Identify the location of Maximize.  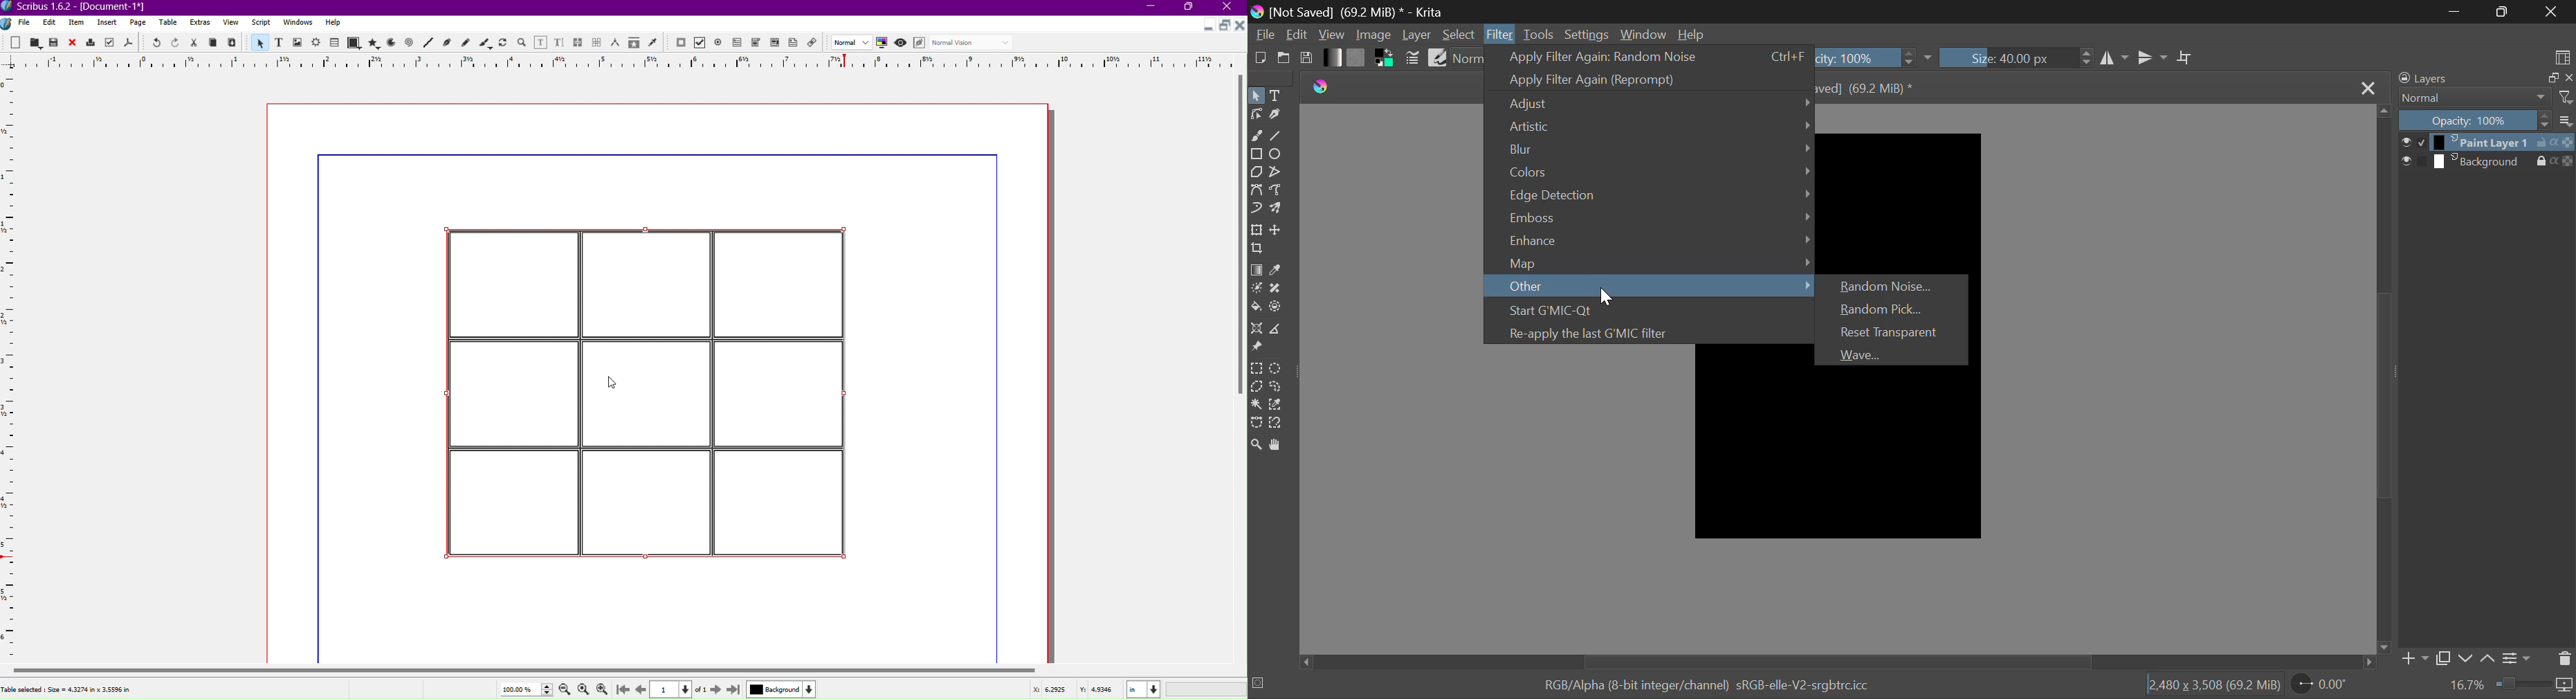
(1191, 8).